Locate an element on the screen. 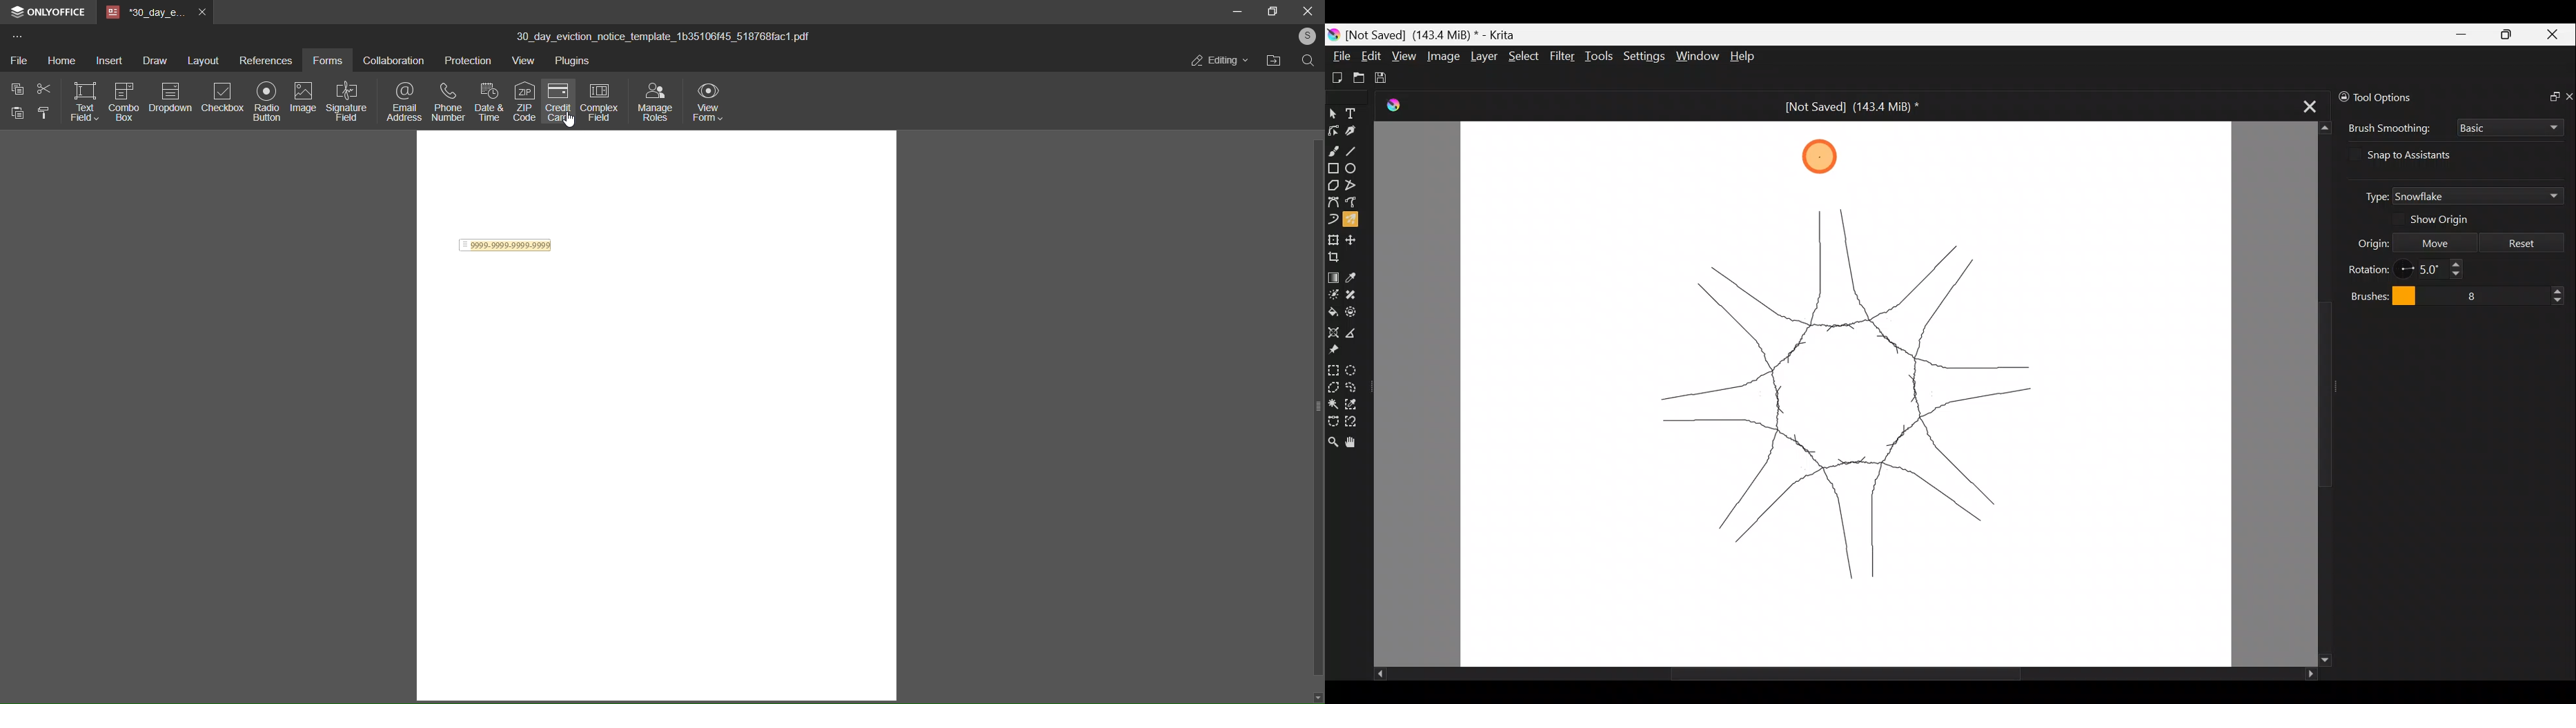  Pan tool is located at coordinates (1355, 444).